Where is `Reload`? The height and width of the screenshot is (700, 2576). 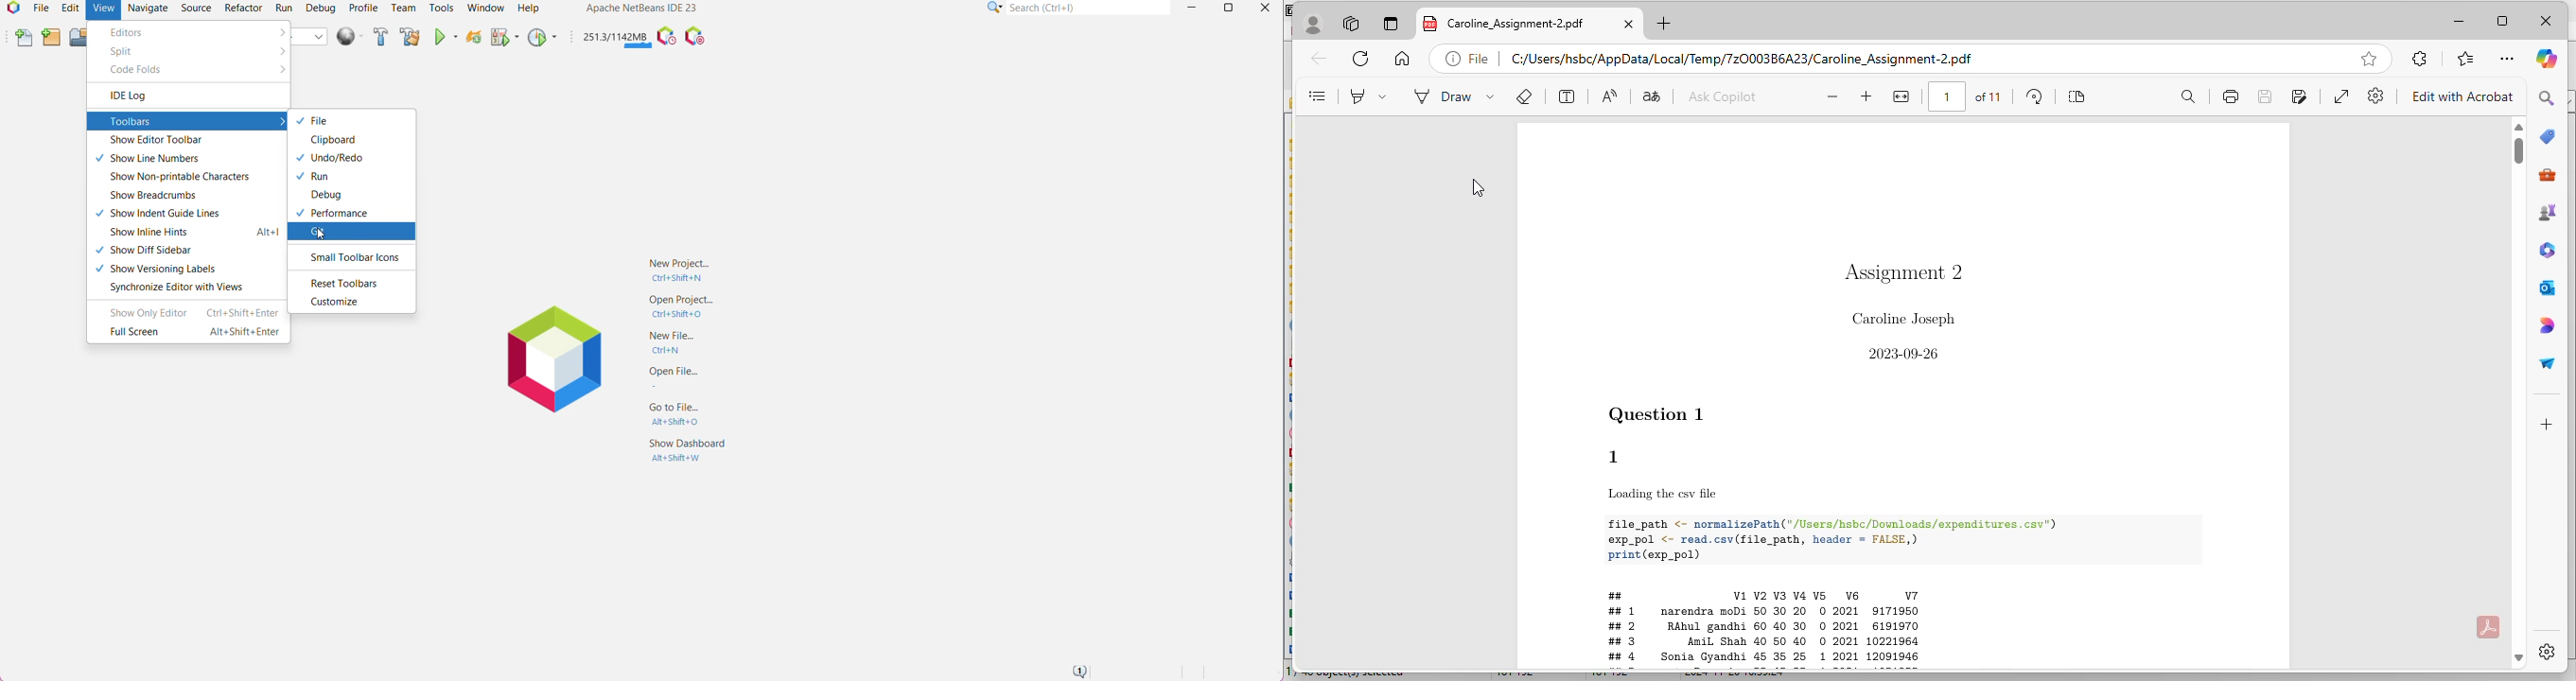 Reload is located at coordinates (472, 39).